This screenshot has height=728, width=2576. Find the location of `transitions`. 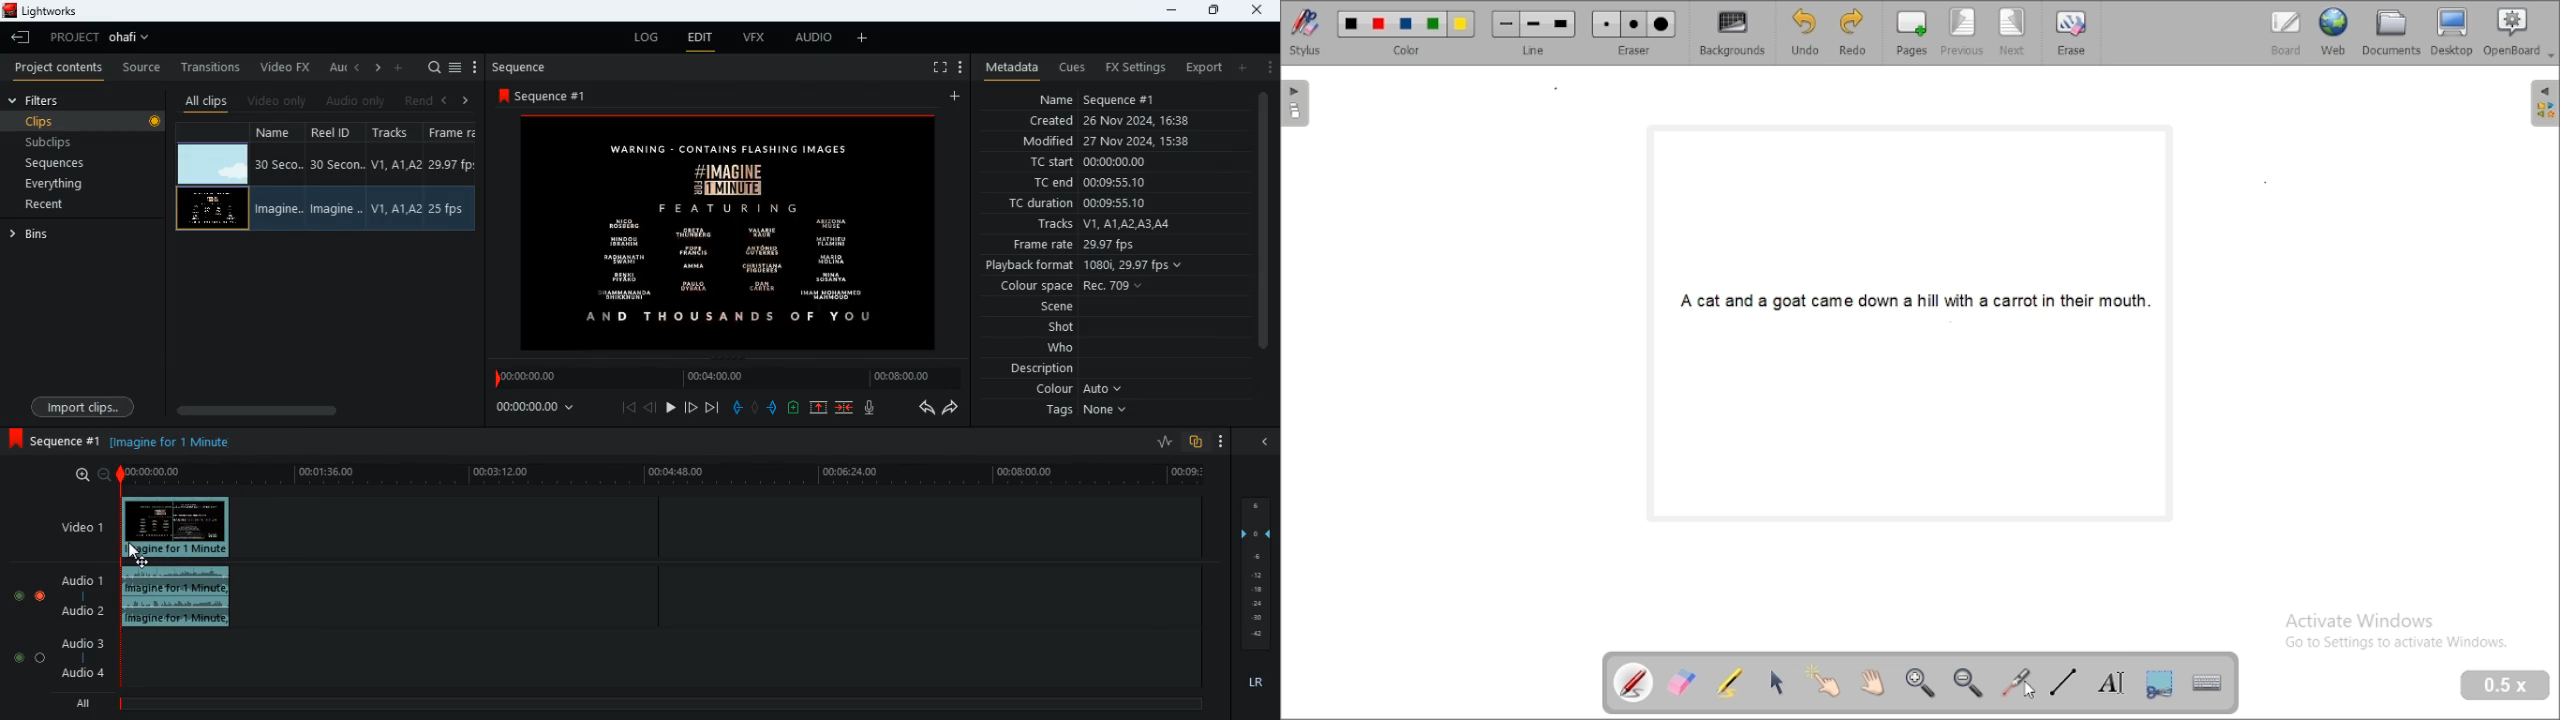

transitions is located at coordinates (210, 66).